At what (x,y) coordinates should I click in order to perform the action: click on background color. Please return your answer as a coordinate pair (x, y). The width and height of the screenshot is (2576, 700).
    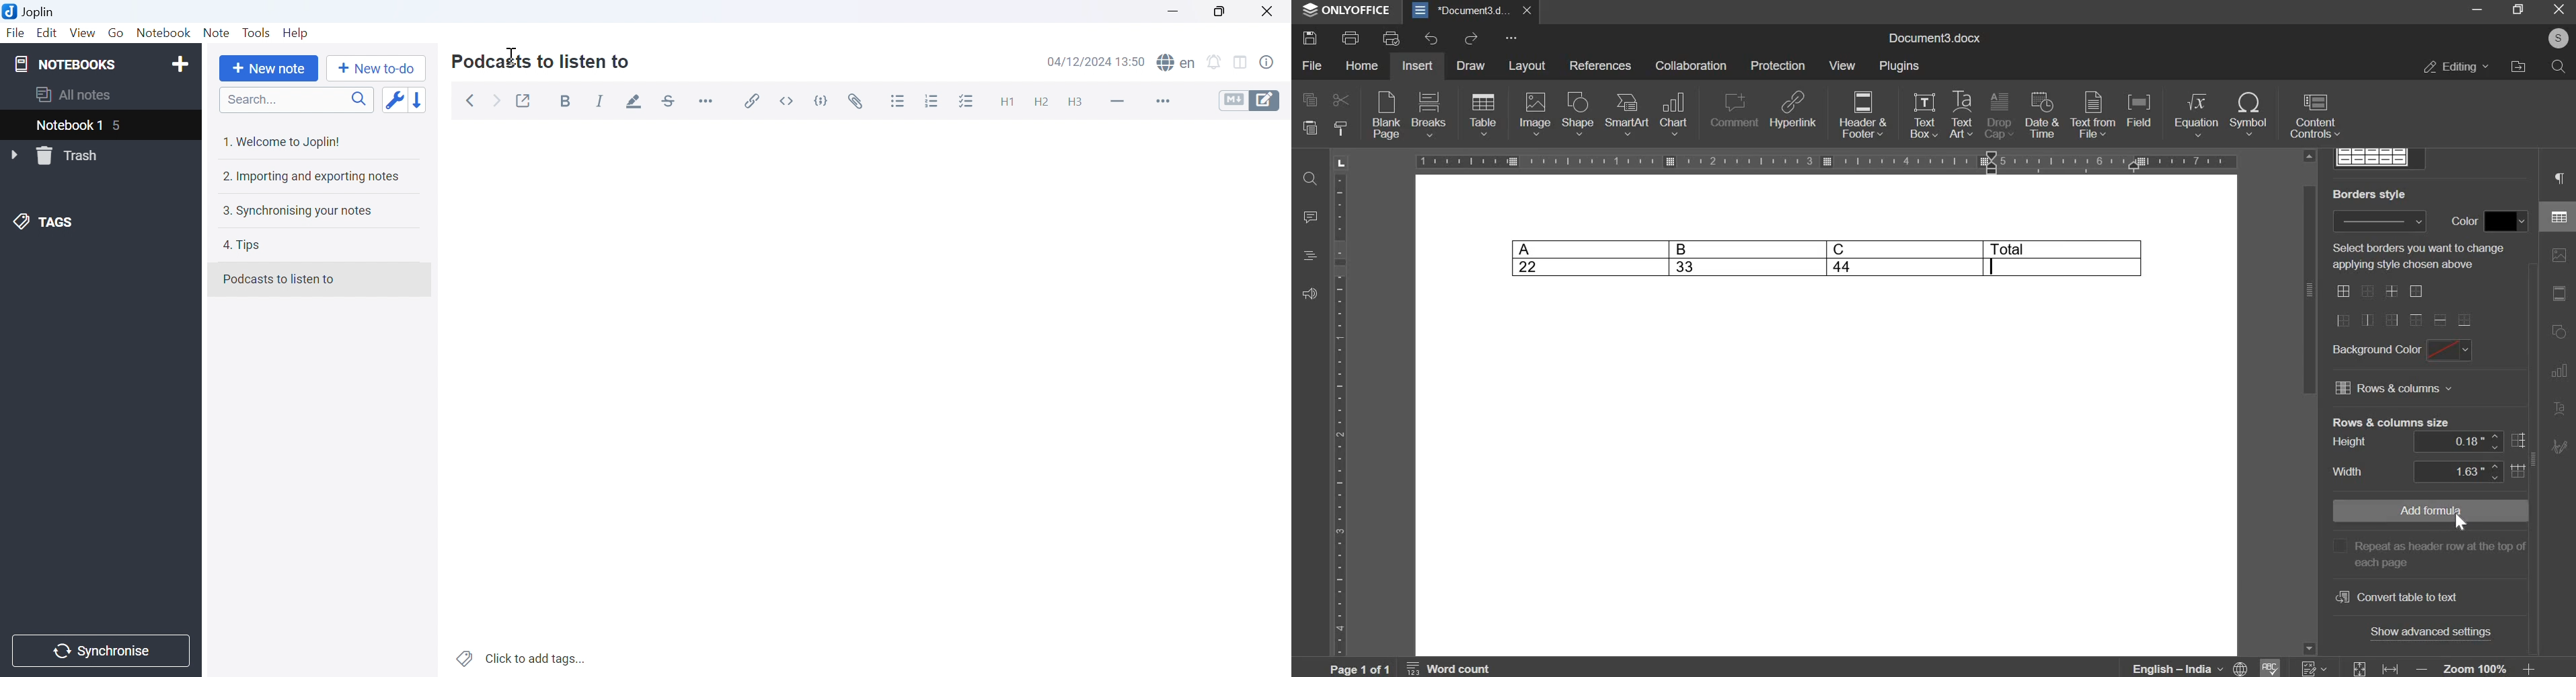
    Looking at the image, I should click on (2375, 351).